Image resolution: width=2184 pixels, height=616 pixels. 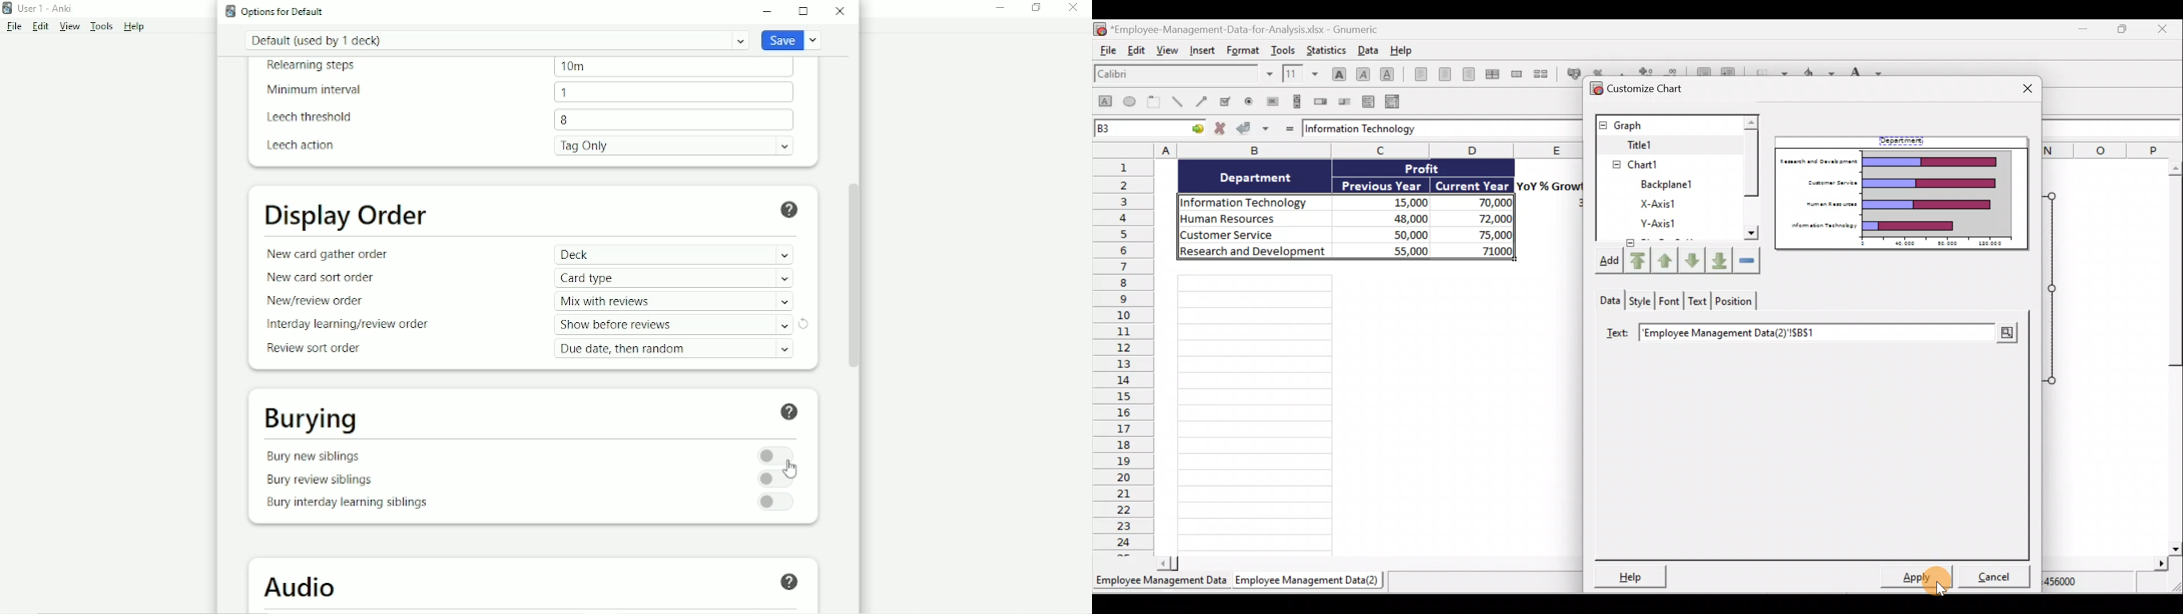 What do you see at coordinates (324, 279) in the screenshot?
I see `New card sort order` at bounding box center [324, 279].